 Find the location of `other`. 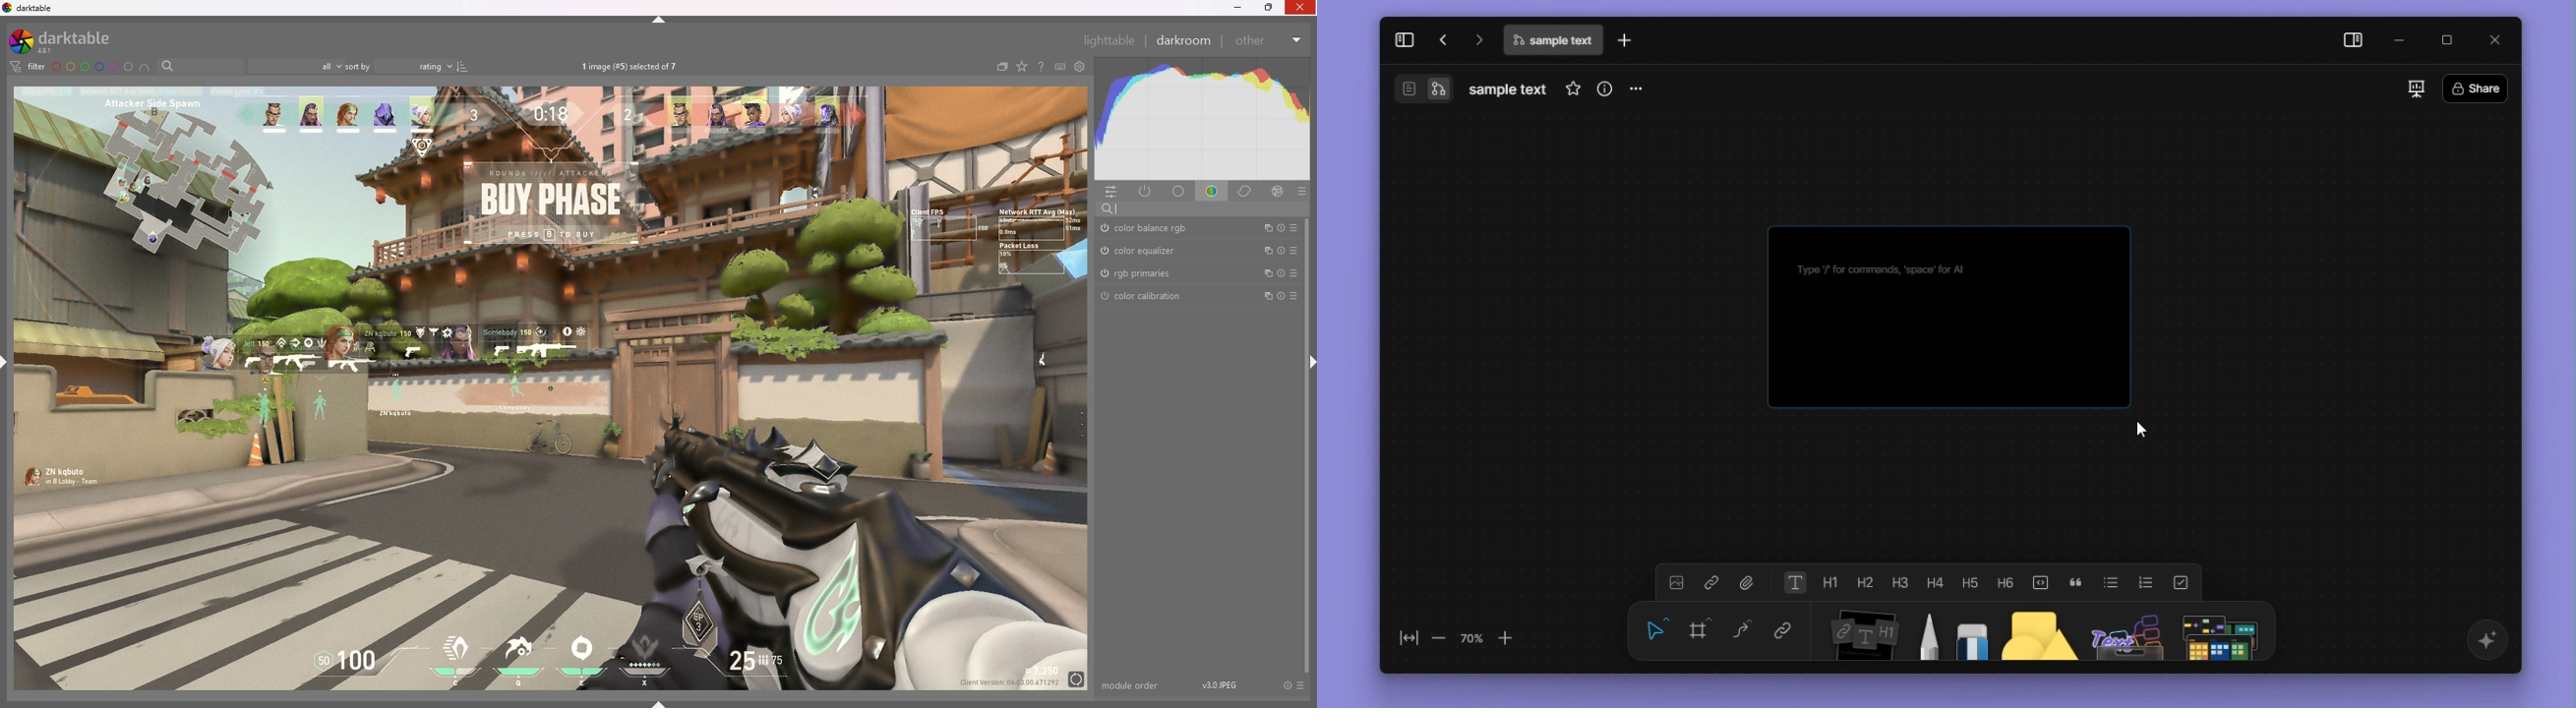

other is located at coordinates (1270, 40).